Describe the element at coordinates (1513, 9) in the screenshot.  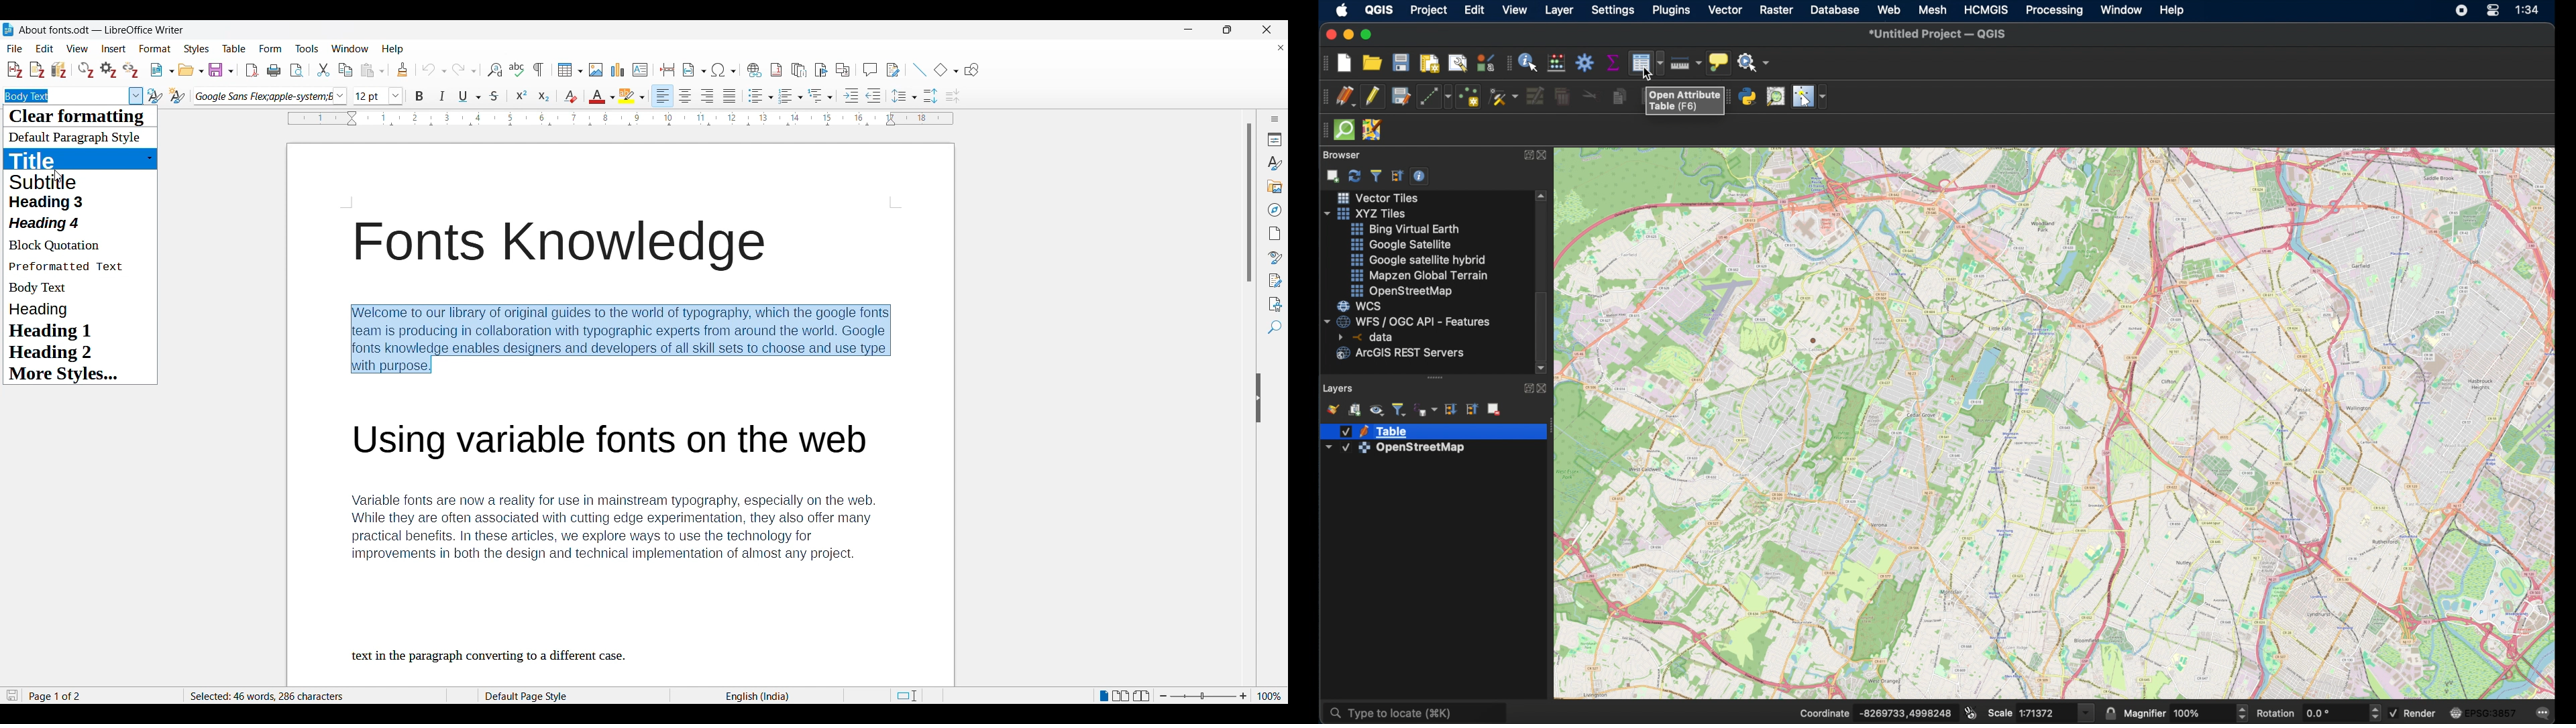
I see `view` at that location.